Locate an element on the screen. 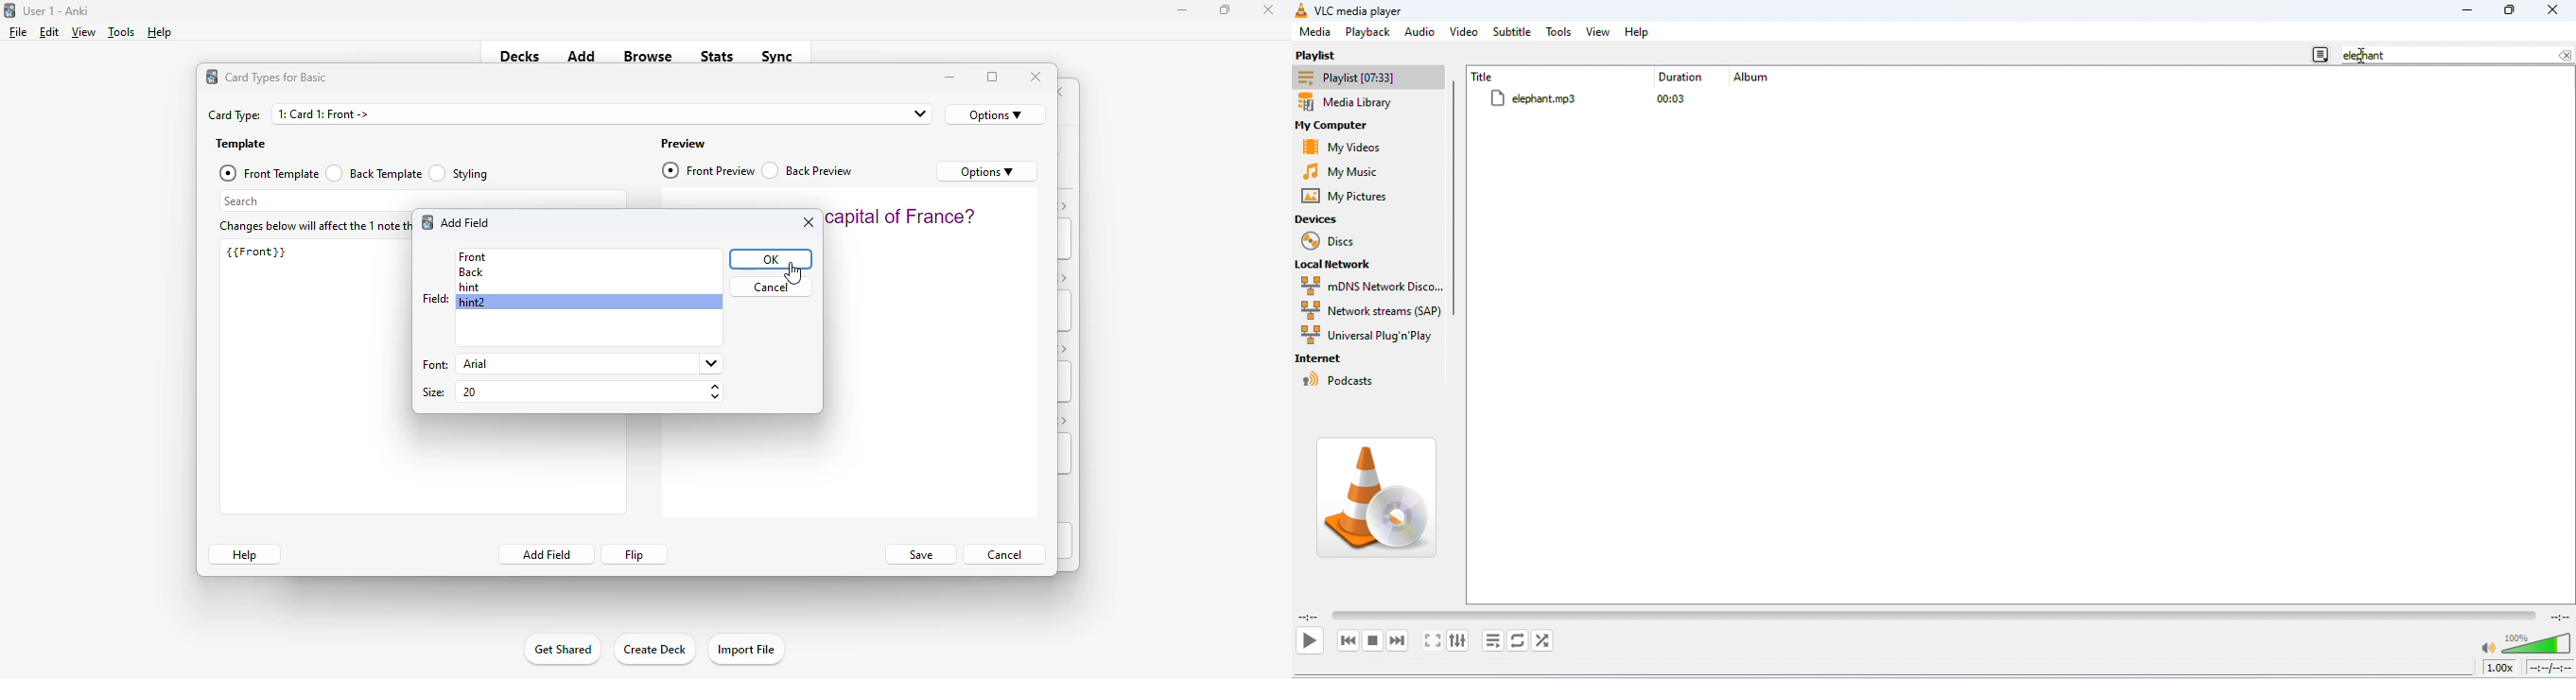 The height and width of the screenshot is (700, 2576). my videos is located at coordinates (1347, 147).